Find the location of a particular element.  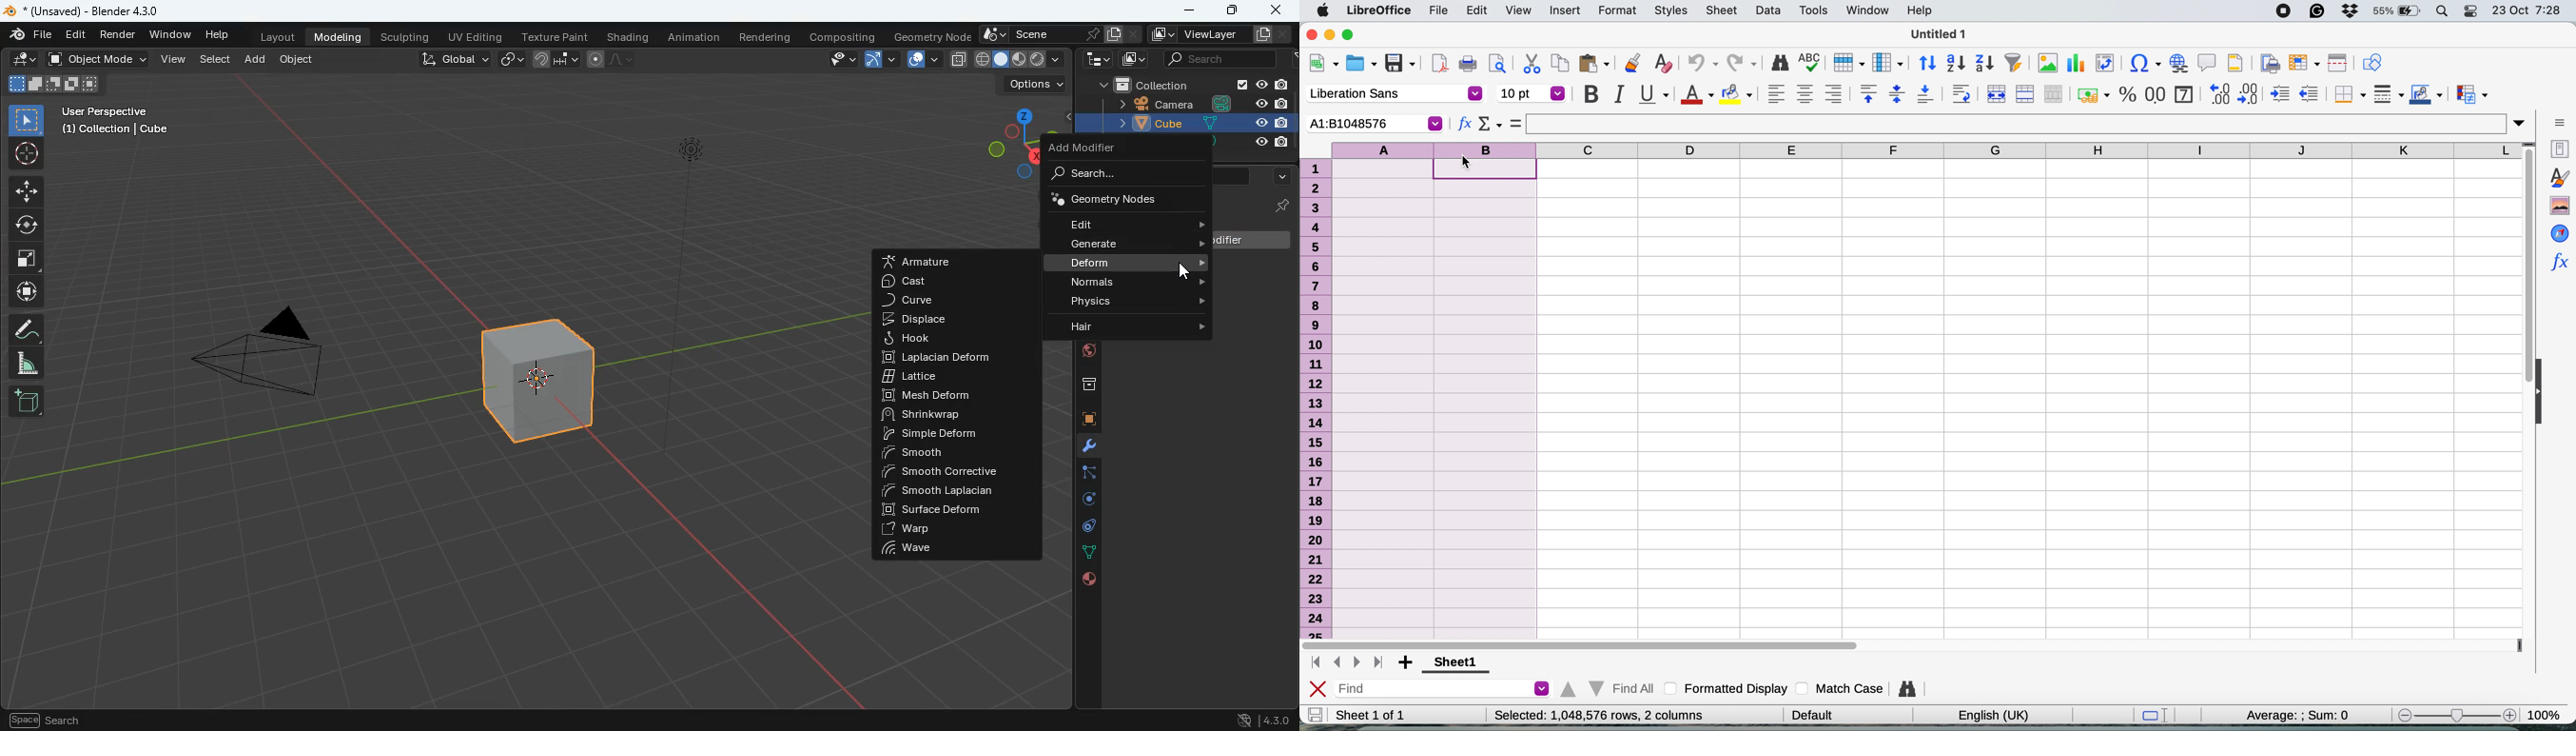

compositing is located at coordinates (848, 35).